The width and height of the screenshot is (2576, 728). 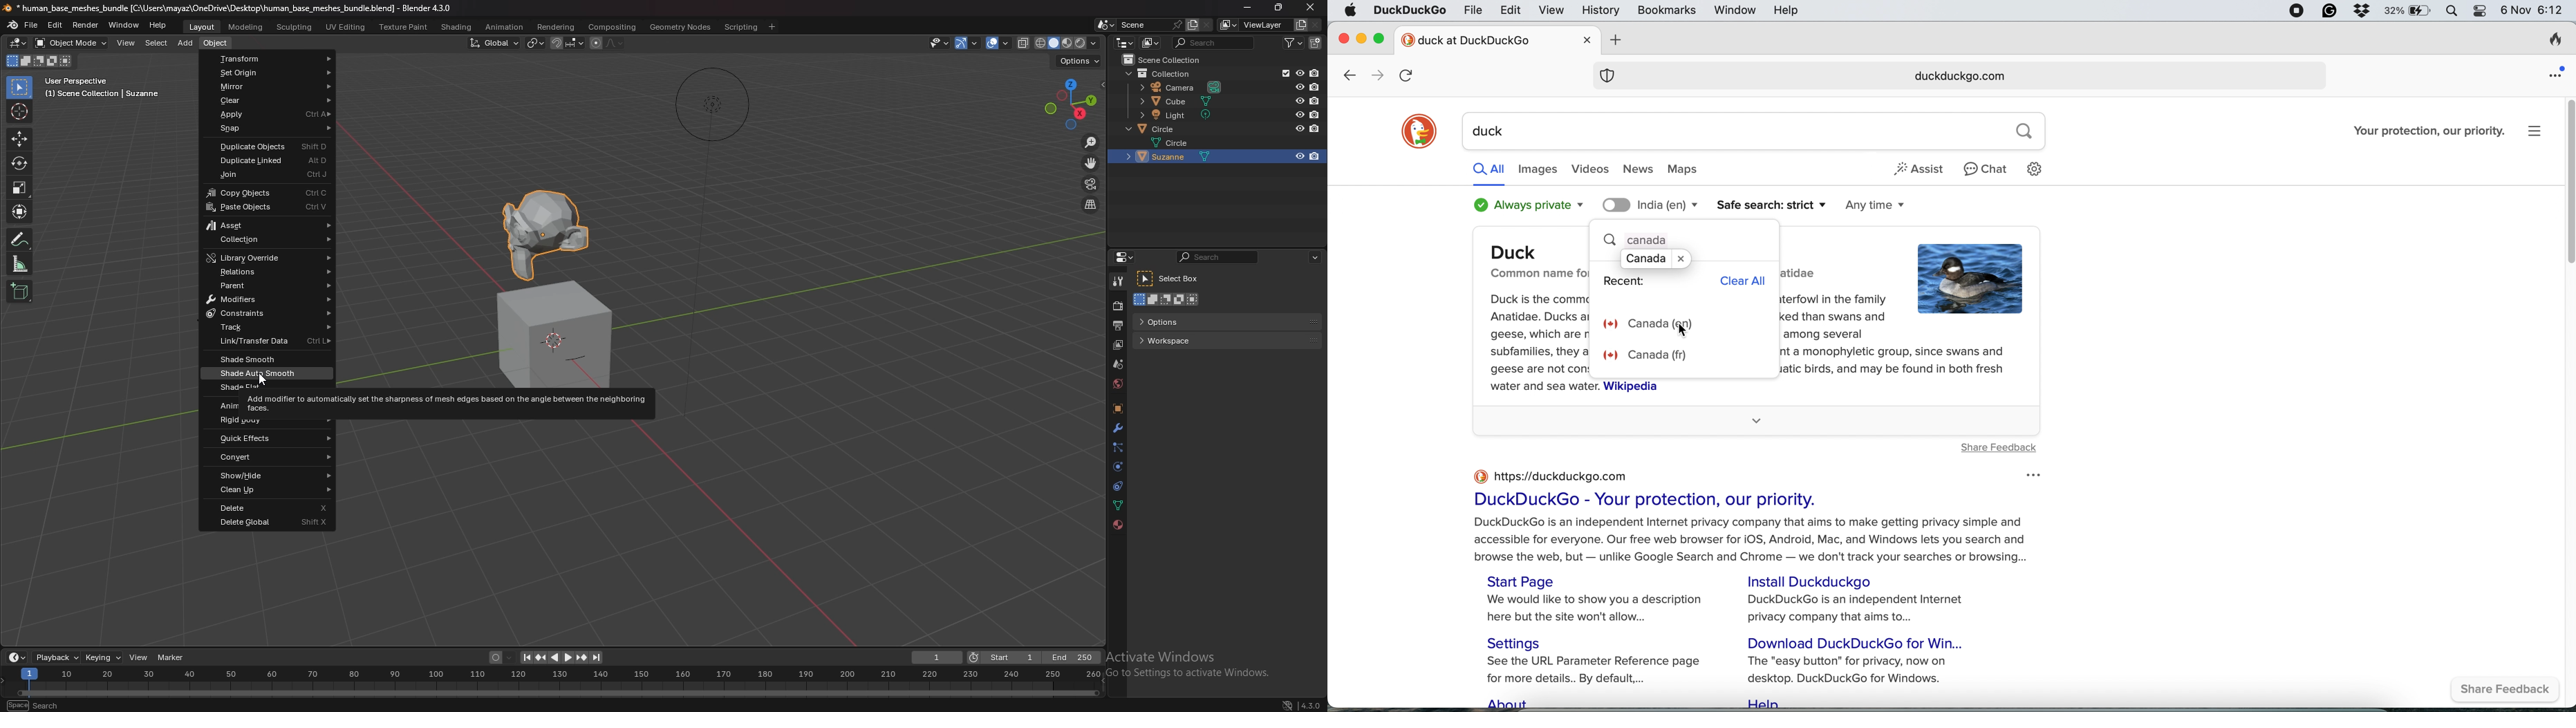 What do you see at coordinates (265, 161) in the screenshot?
I see `duplicate linked` at bounding box center [265, 161].